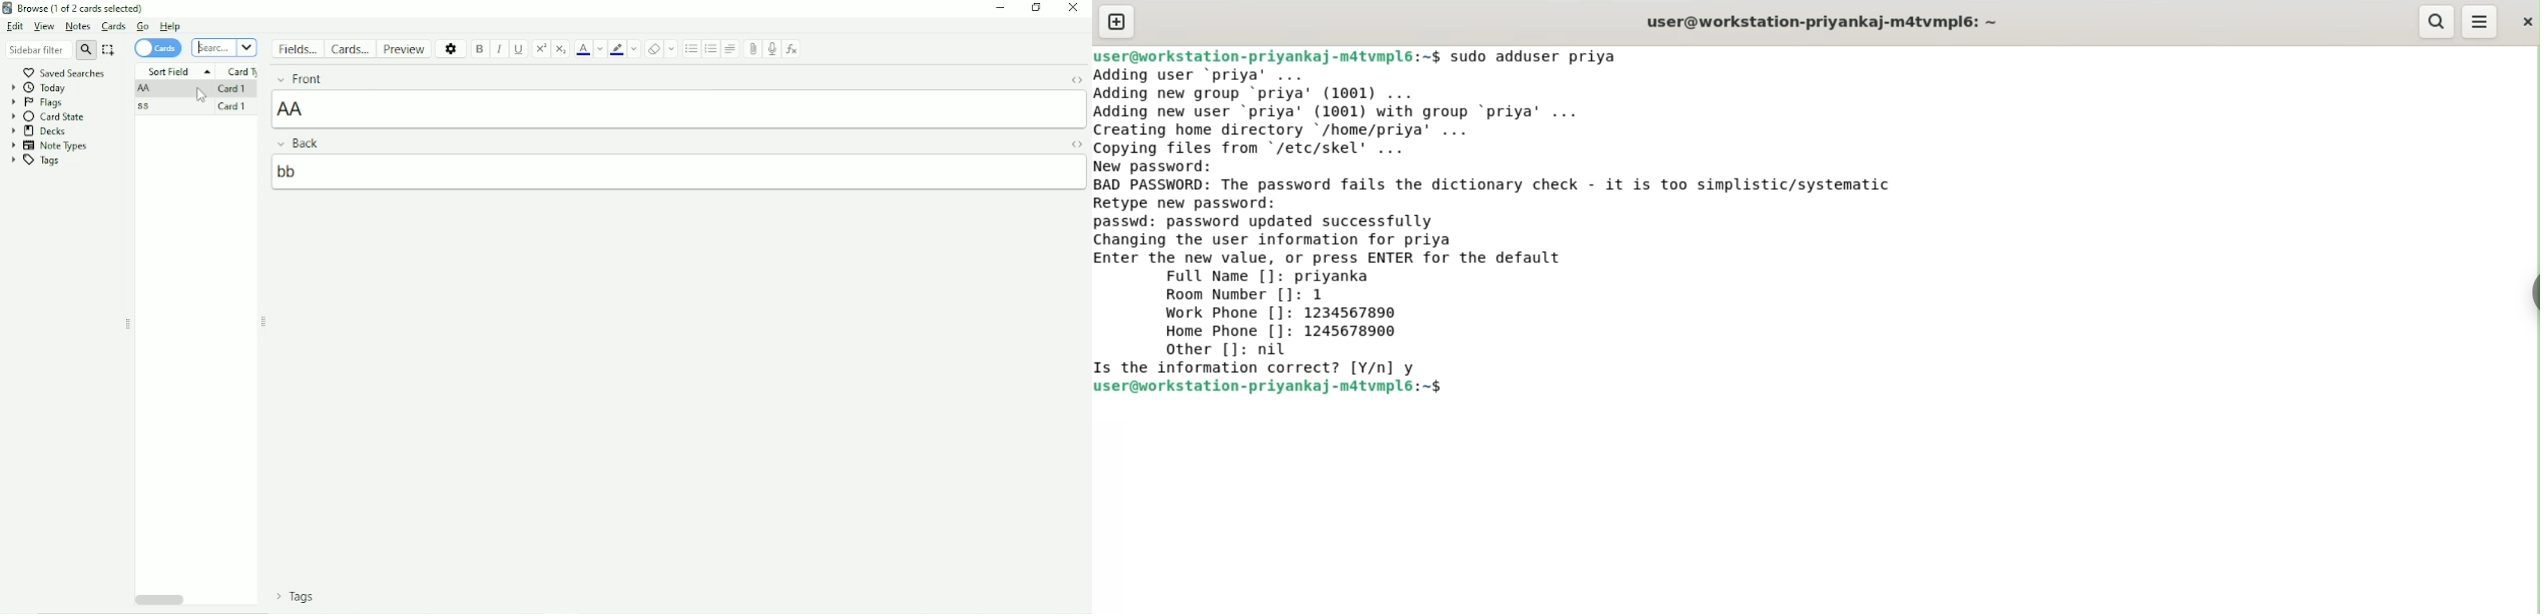 This screenshot has width=2548, height=616. Describe the element at coordinates (634, 49) in the screenshot. I see `Change color` at that location.